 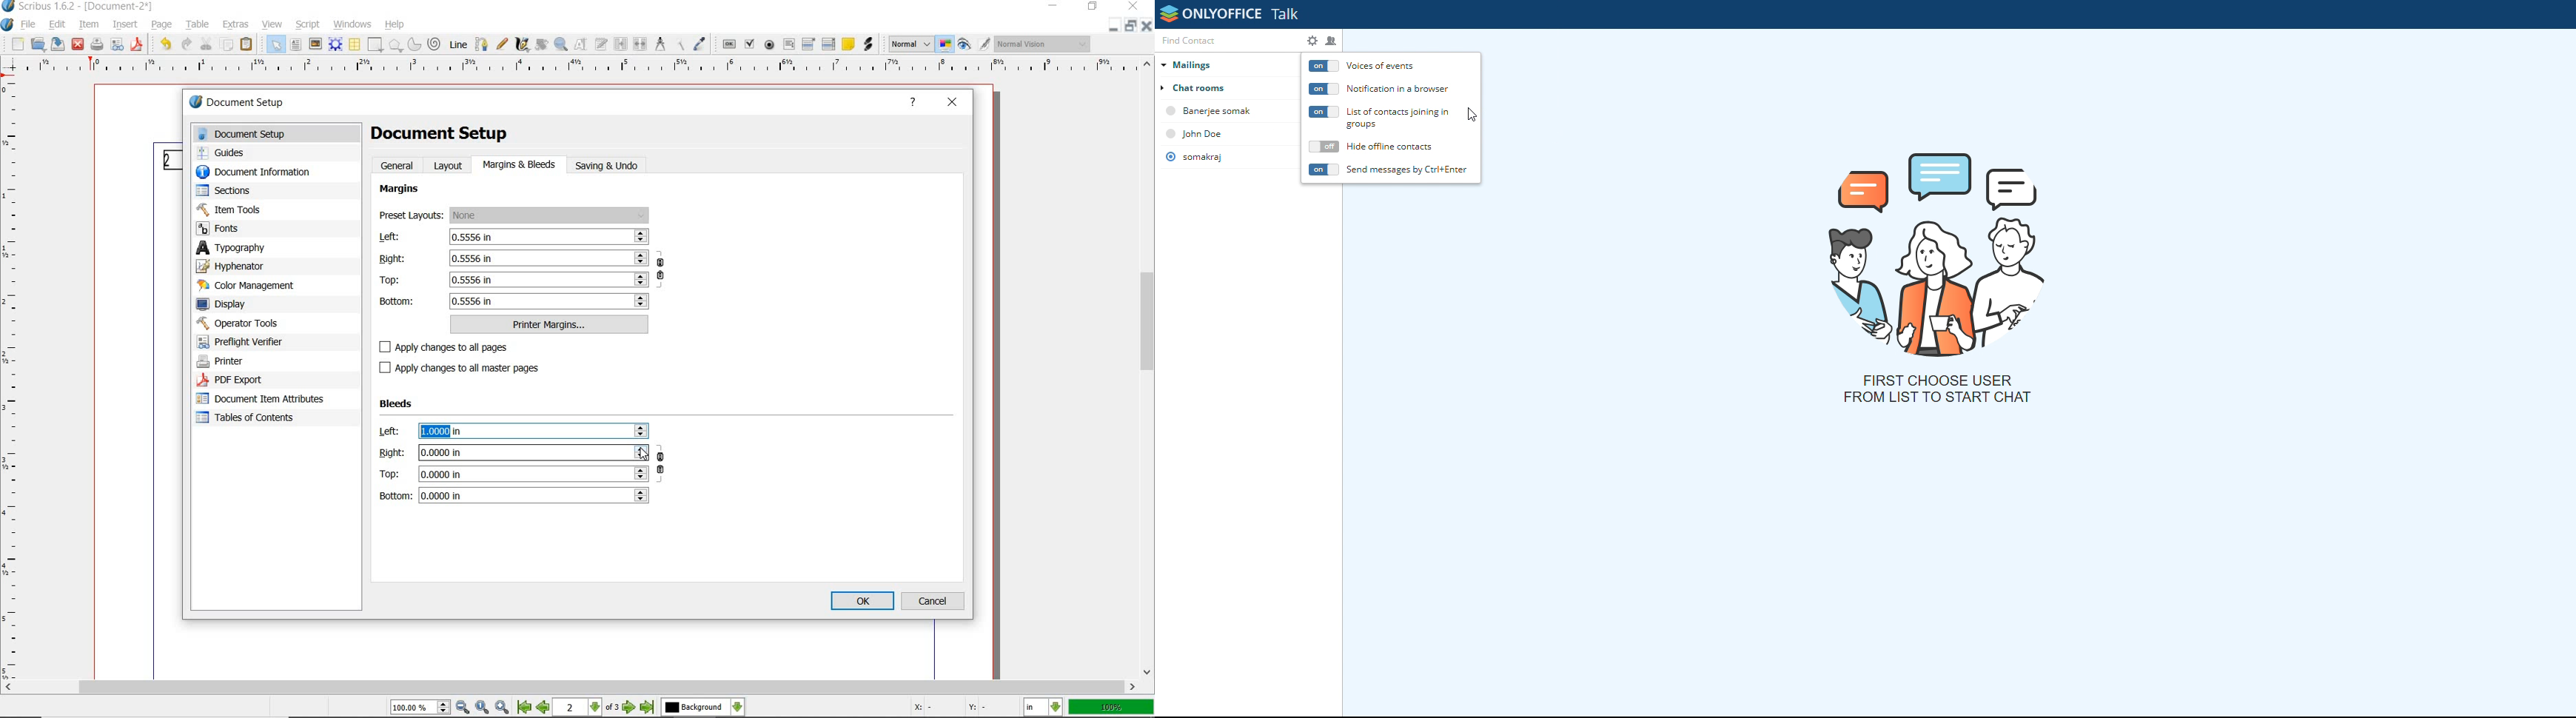 What do you see at coordinates (523, 45) in the screenshot?
I see `calligraphic line` at bounding box center [523, 45].